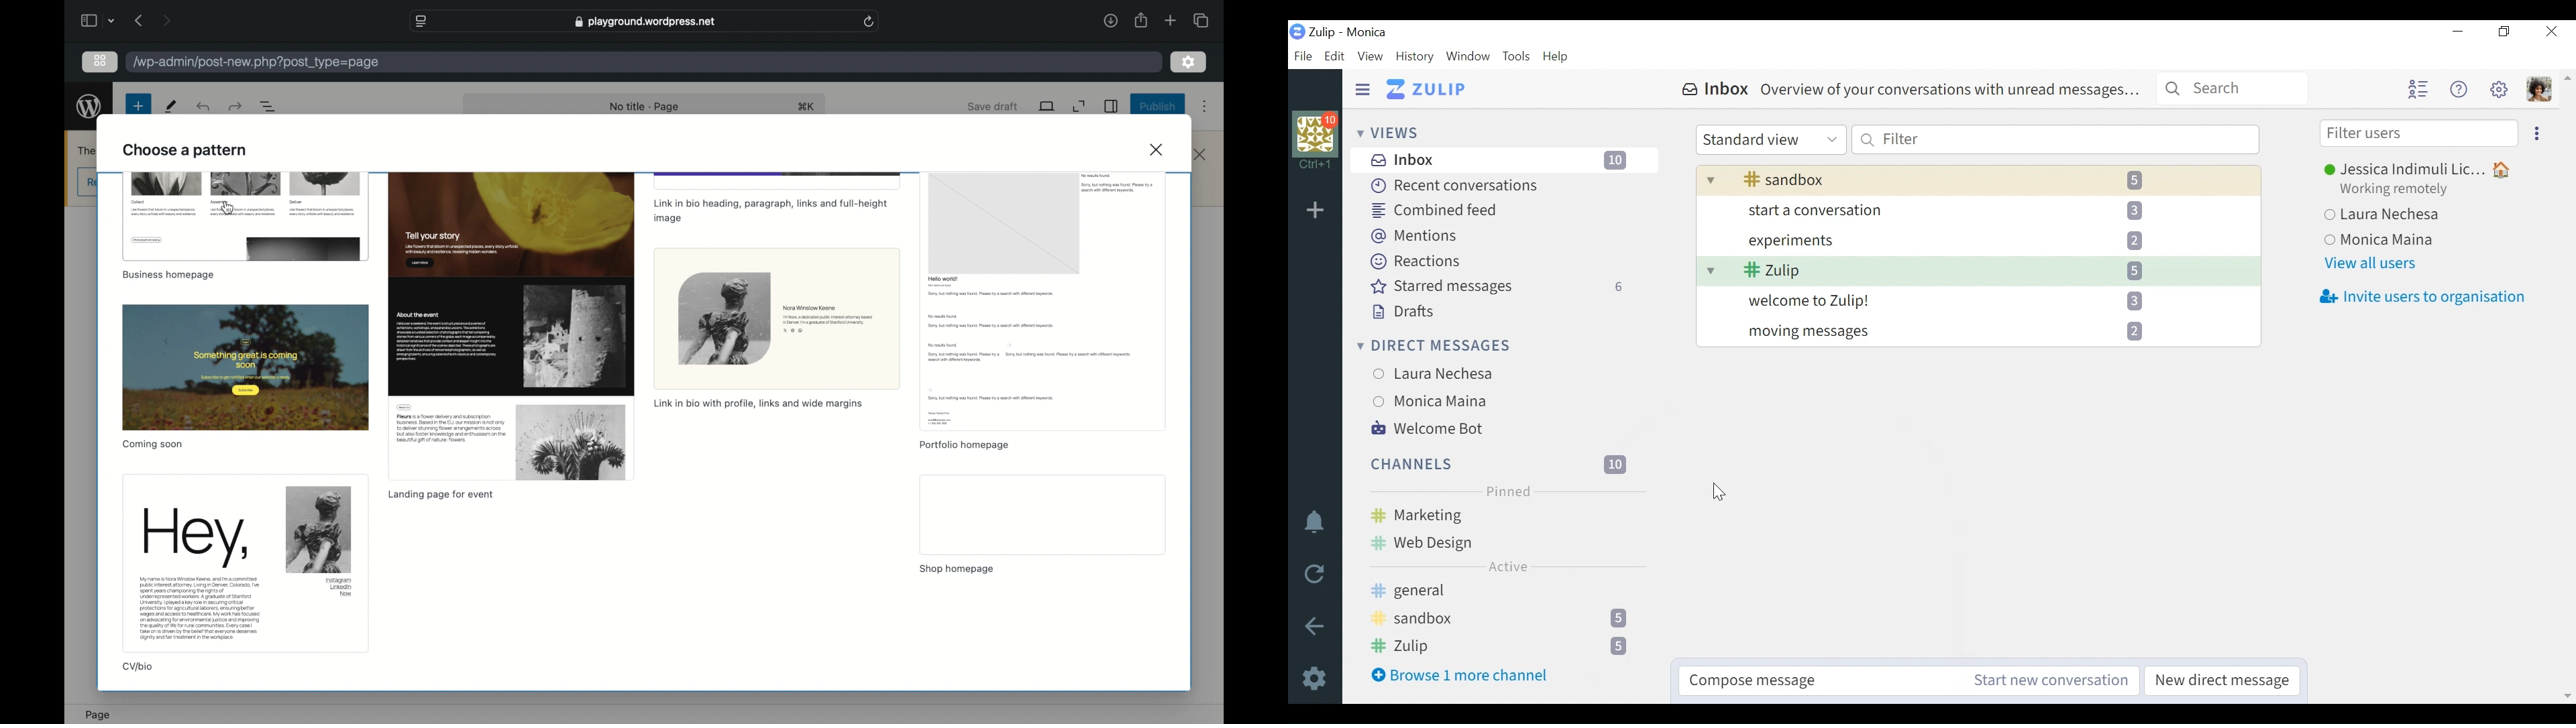  What do you see at coordinates (1495, 400) in the screenshot?
I see `Monica Maina` at bounding box center [1495, 400].